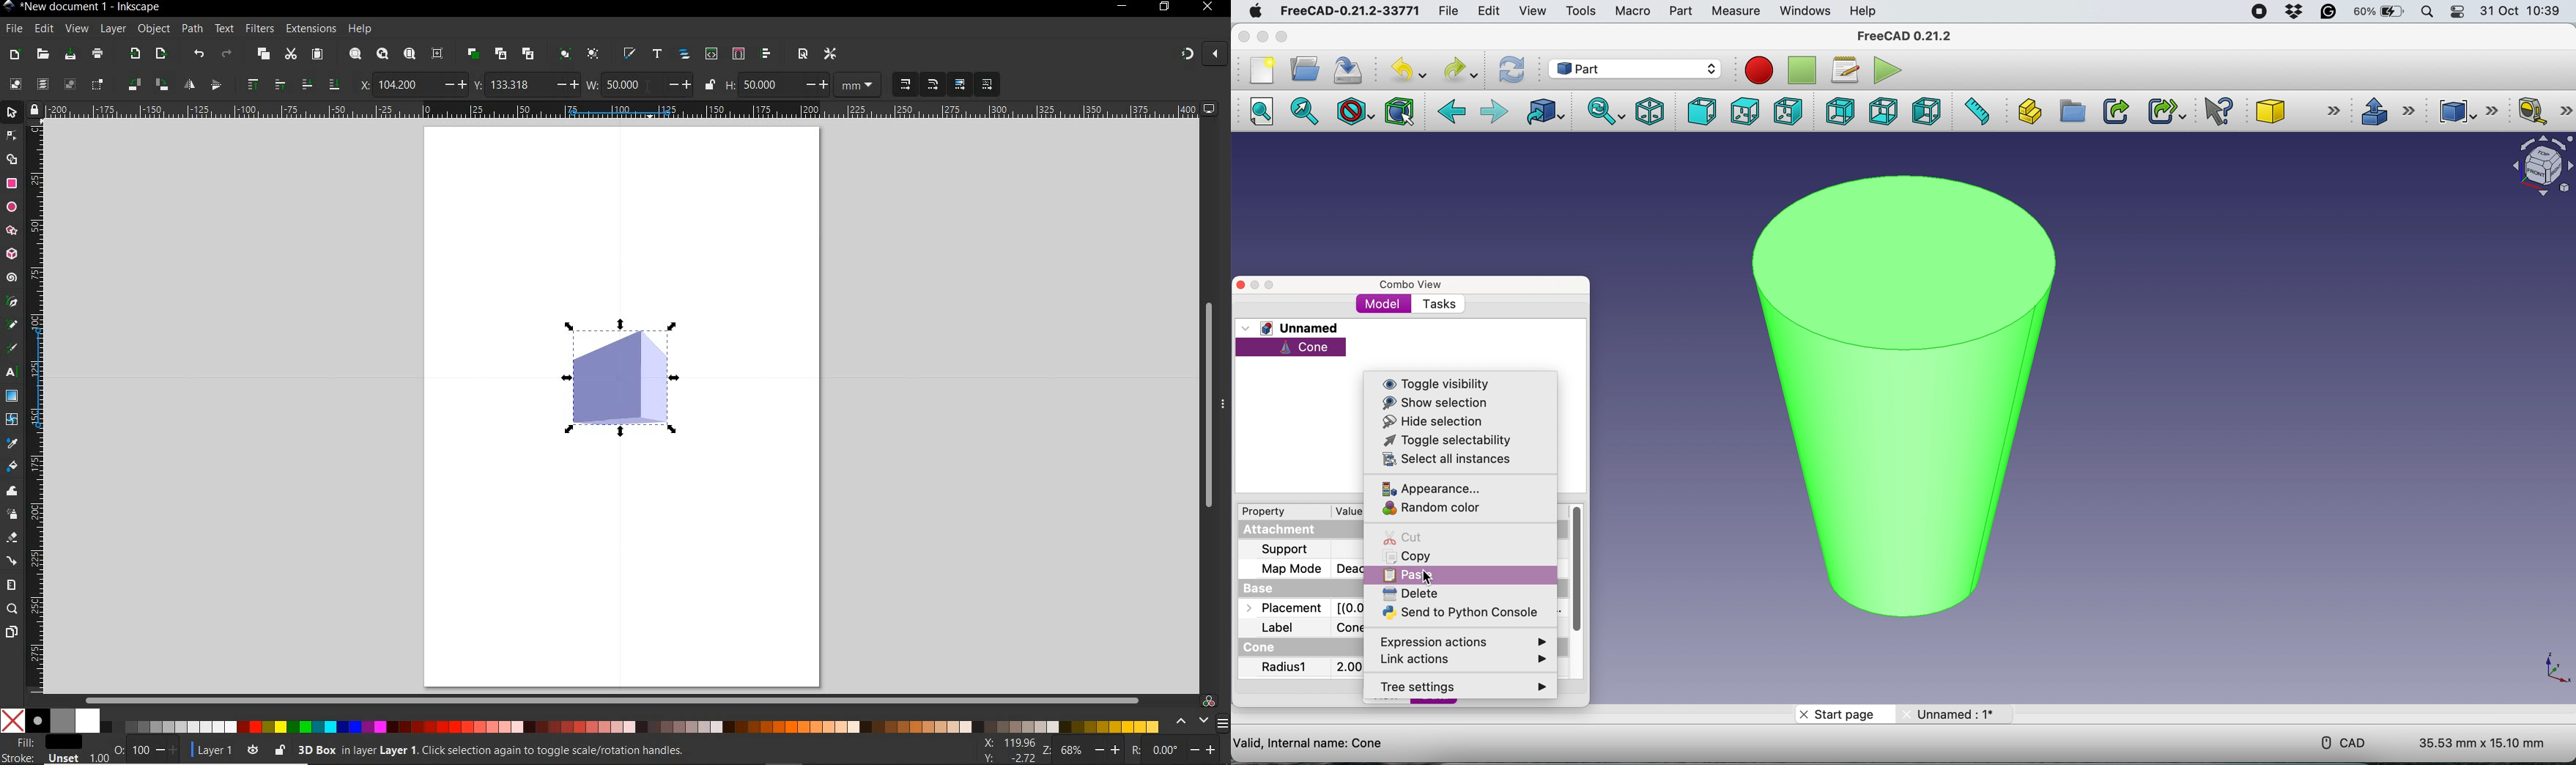 The height and width of the screenshot is (784, 2576). Describe the element at coordinates (738, 53) in the screenshot. I see `open selectors` at that location.